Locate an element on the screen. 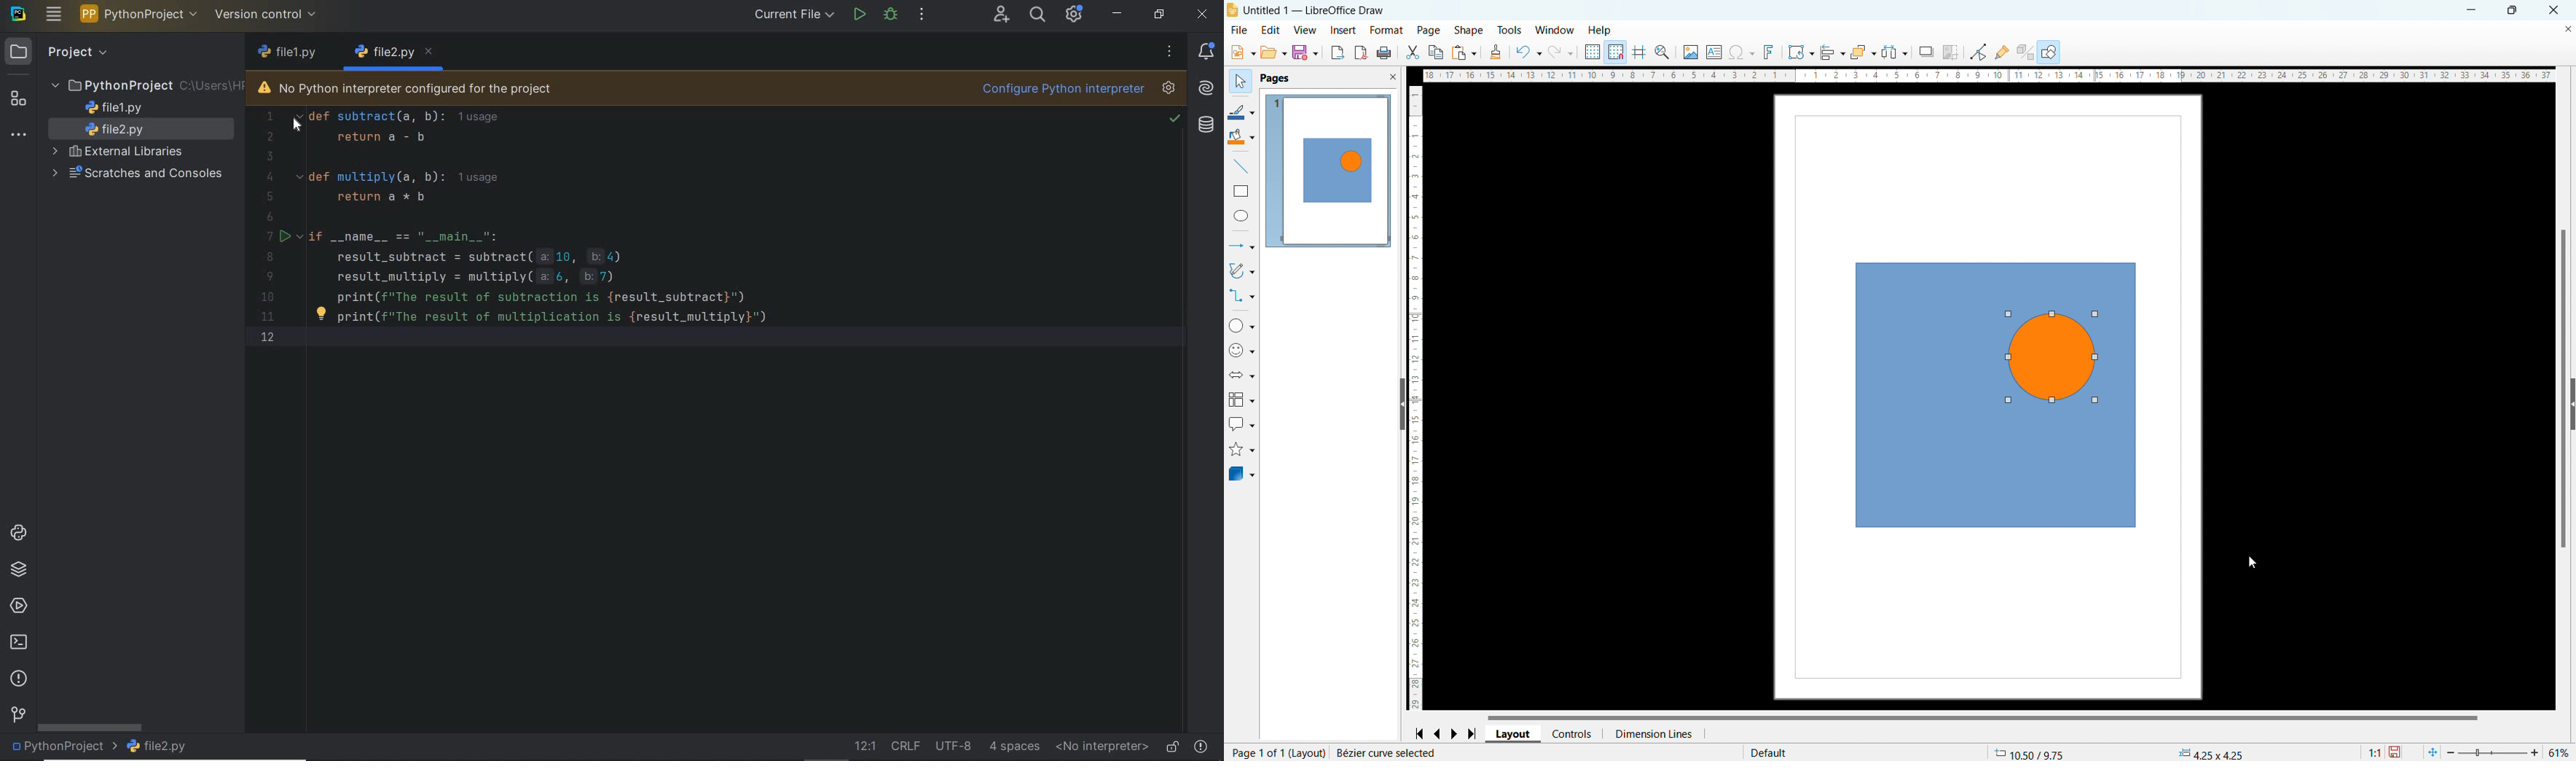  close document is located at coordinates (2567, 27).